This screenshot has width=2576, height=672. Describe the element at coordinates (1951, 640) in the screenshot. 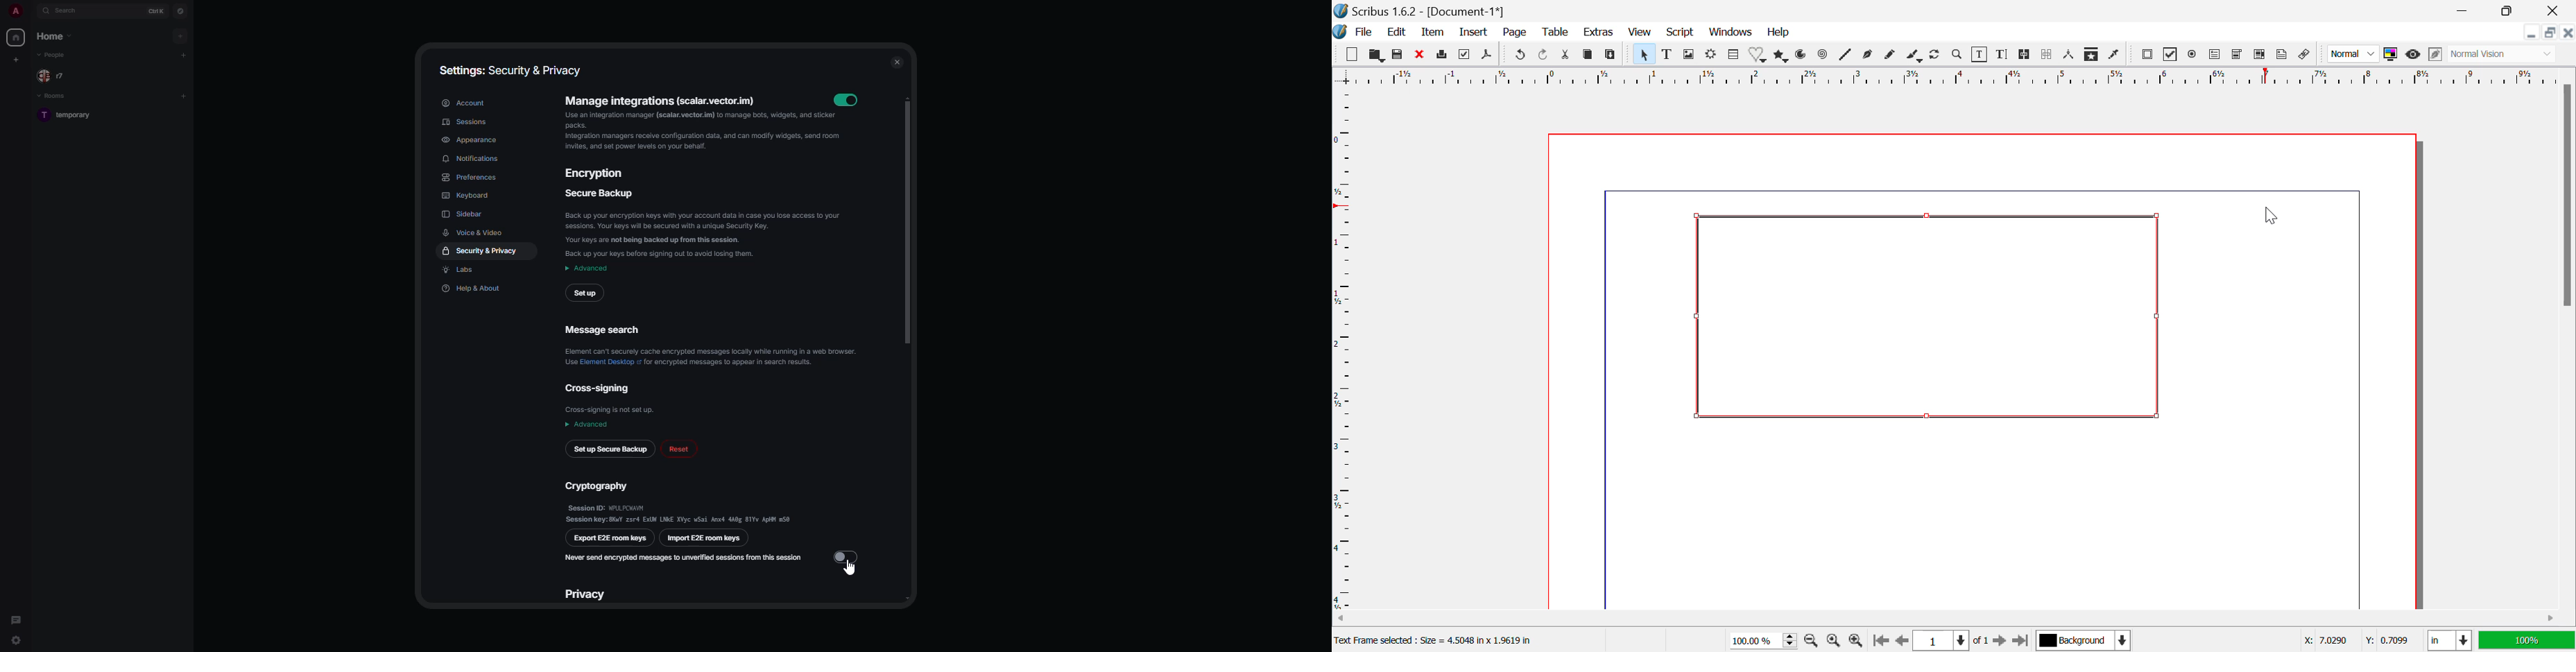

I see `Page 1 of 1` at that location.